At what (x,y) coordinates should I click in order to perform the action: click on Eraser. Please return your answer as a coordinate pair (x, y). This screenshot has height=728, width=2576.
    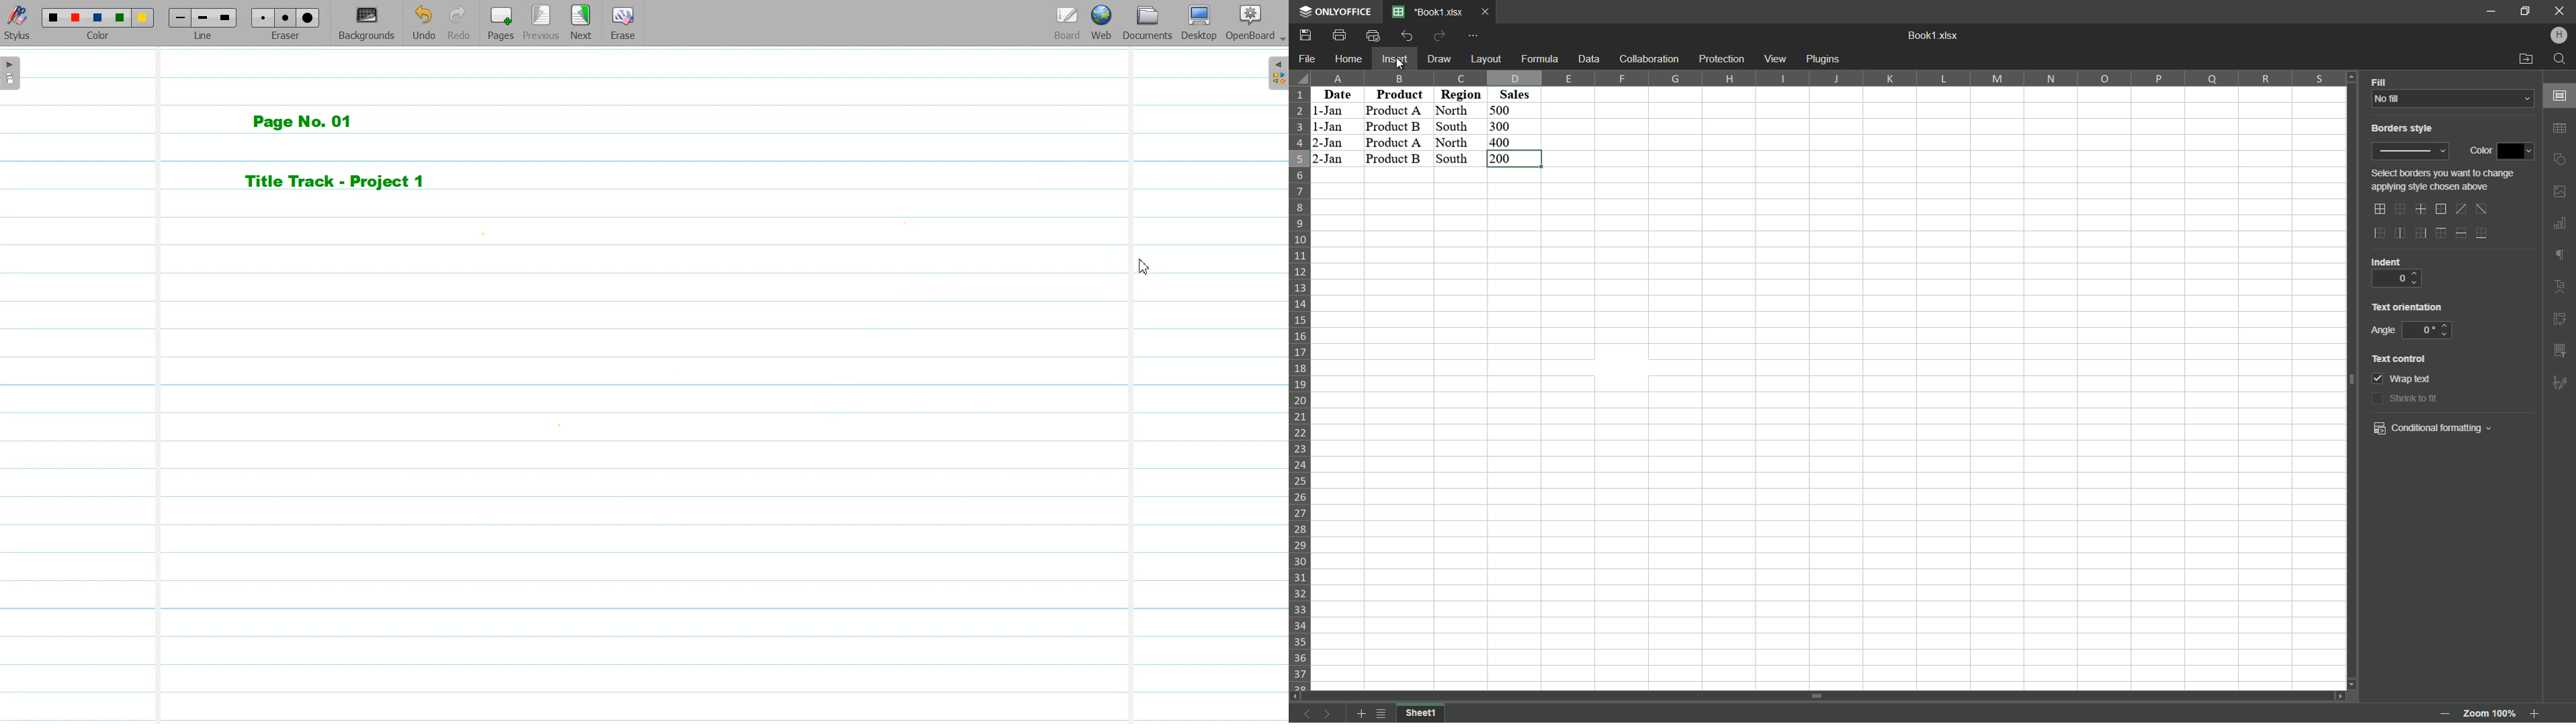
    Looking at the image, I should click on (286, 24).